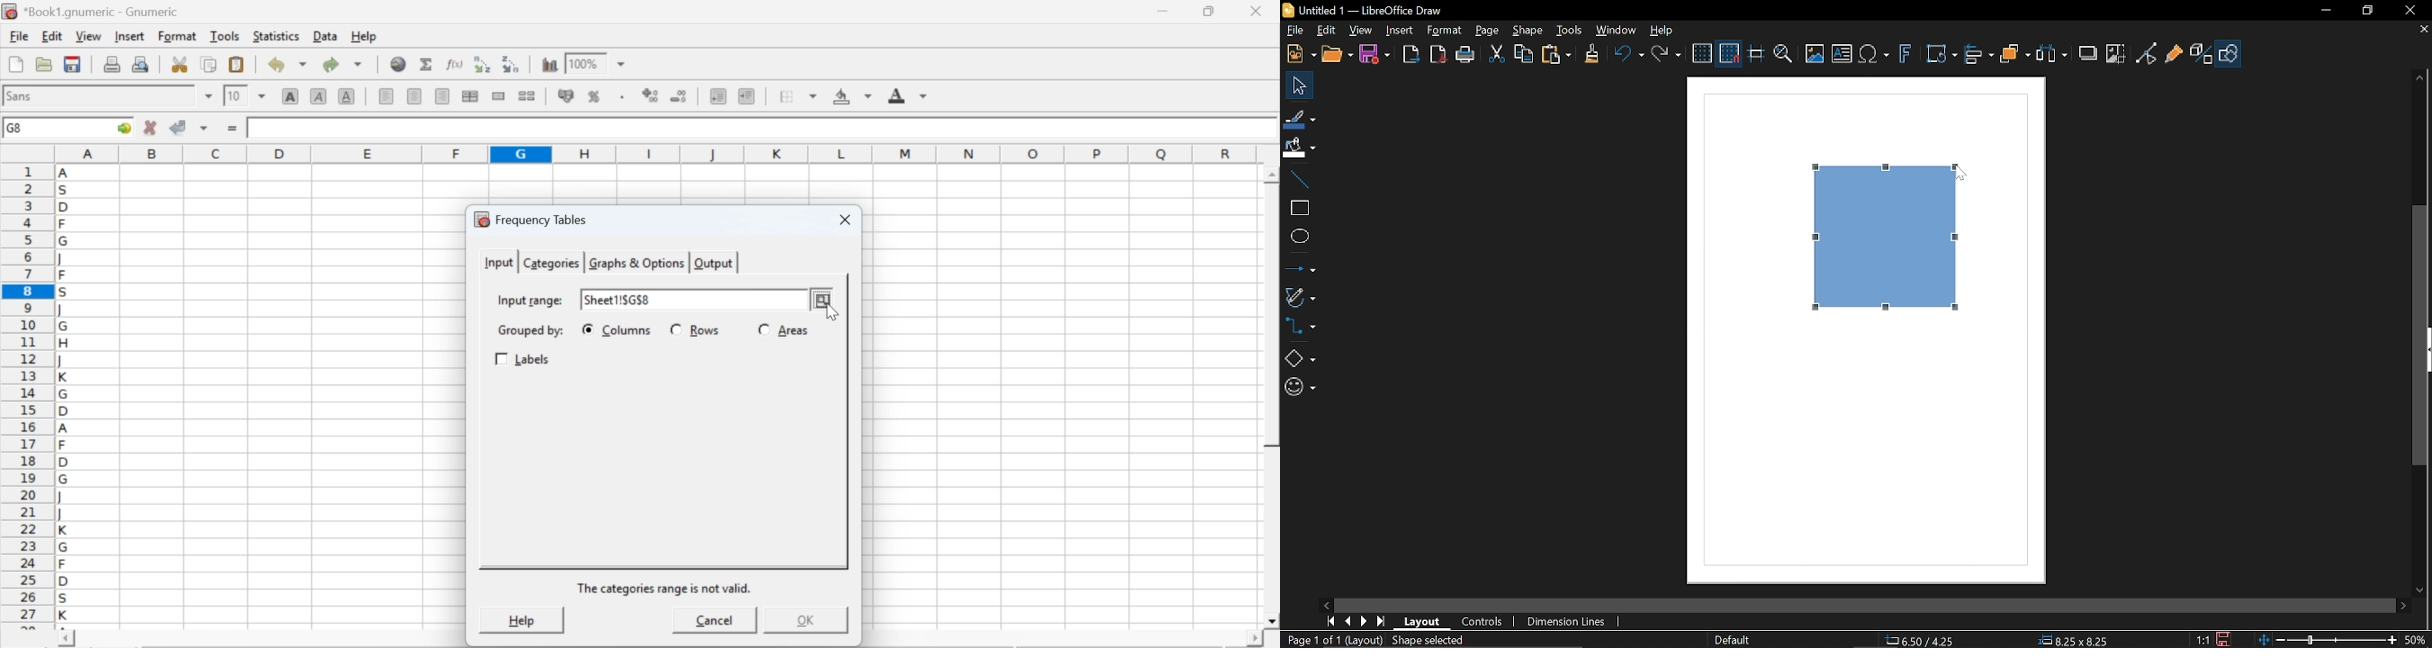 The image size is (2436, 672). Describe the element at coordinates (1325, 29) in the screenshot. I see `Edit` at that location.